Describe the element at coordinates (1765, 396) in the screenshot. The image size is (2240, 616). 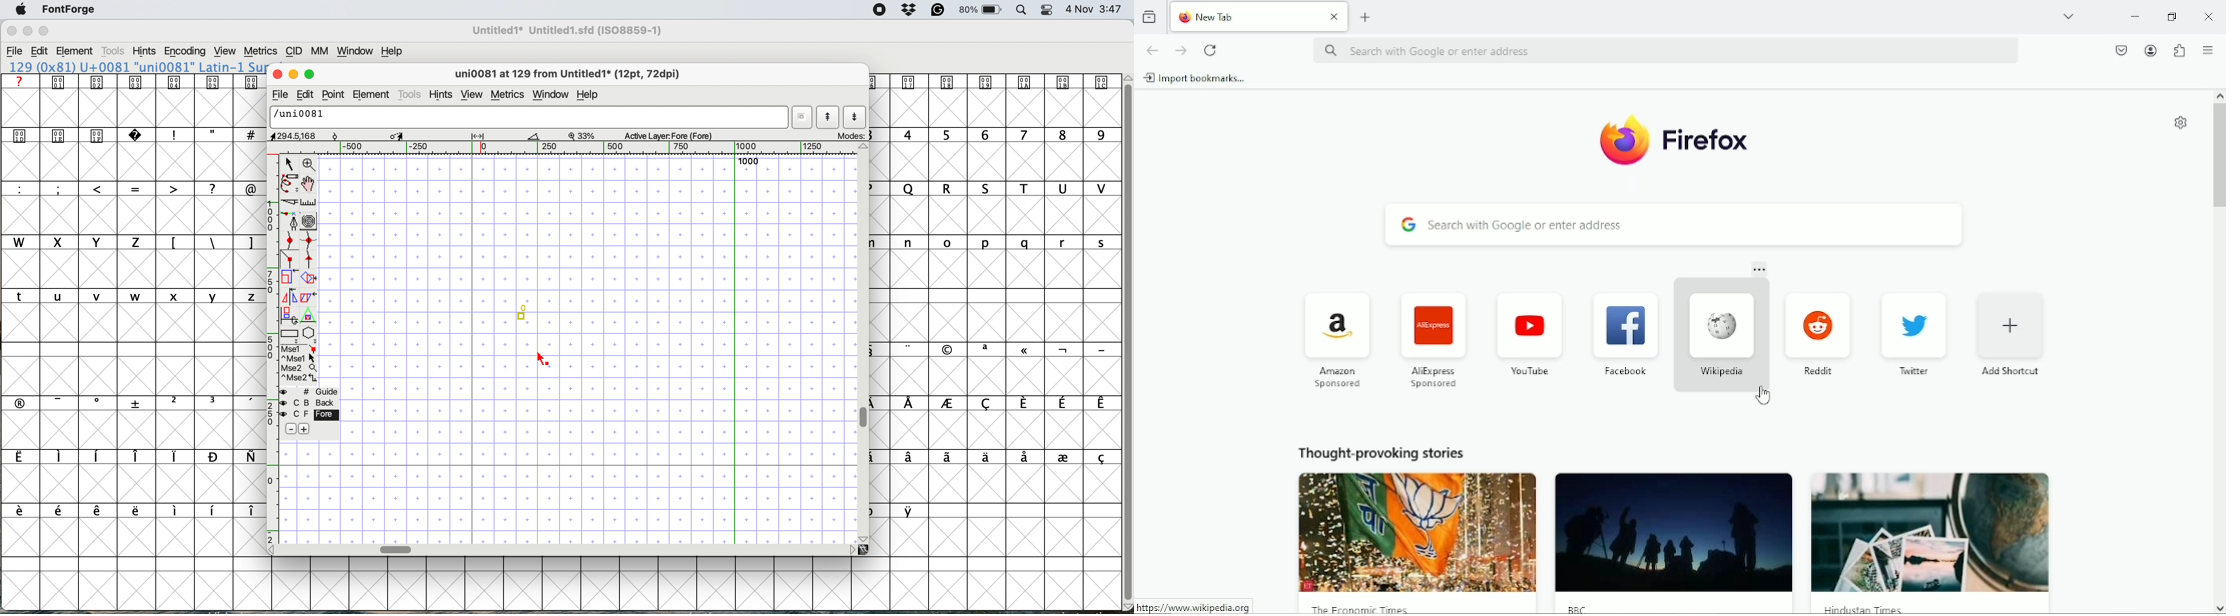
I see `Cursor` at that location.